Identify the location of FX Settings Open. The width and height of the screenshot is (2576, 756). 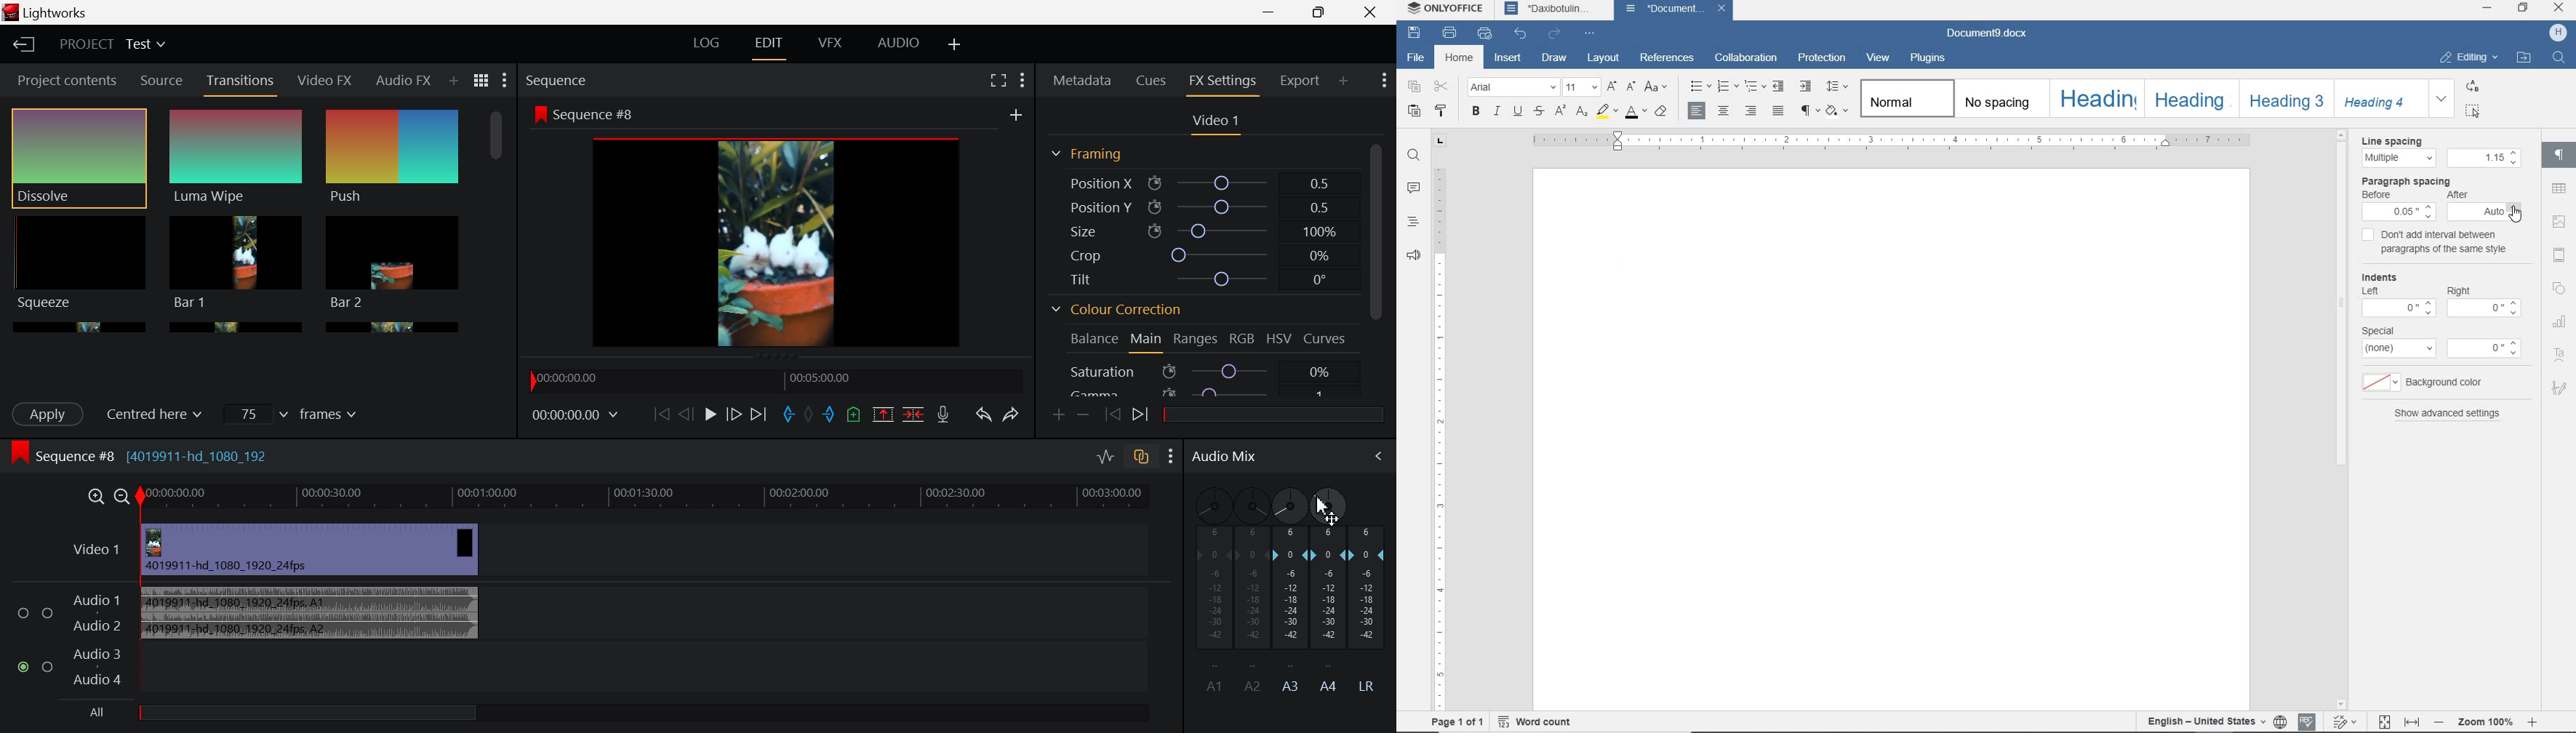
(1225, 83).